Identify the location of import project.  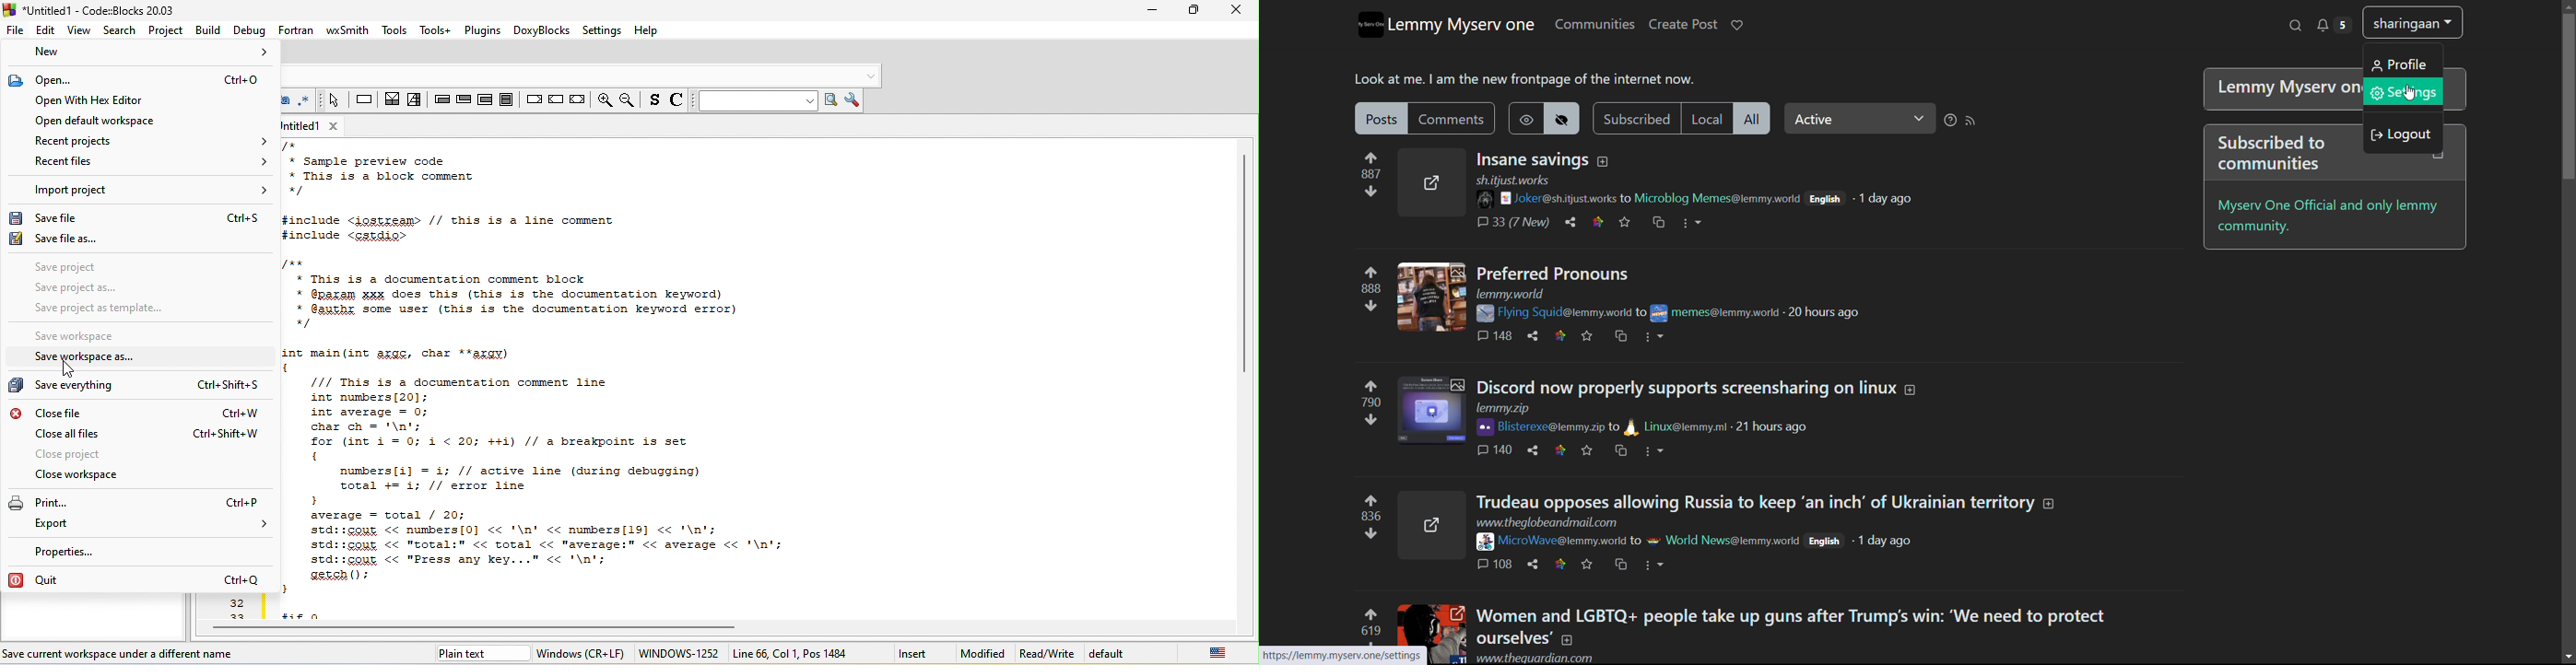
(148, 191).